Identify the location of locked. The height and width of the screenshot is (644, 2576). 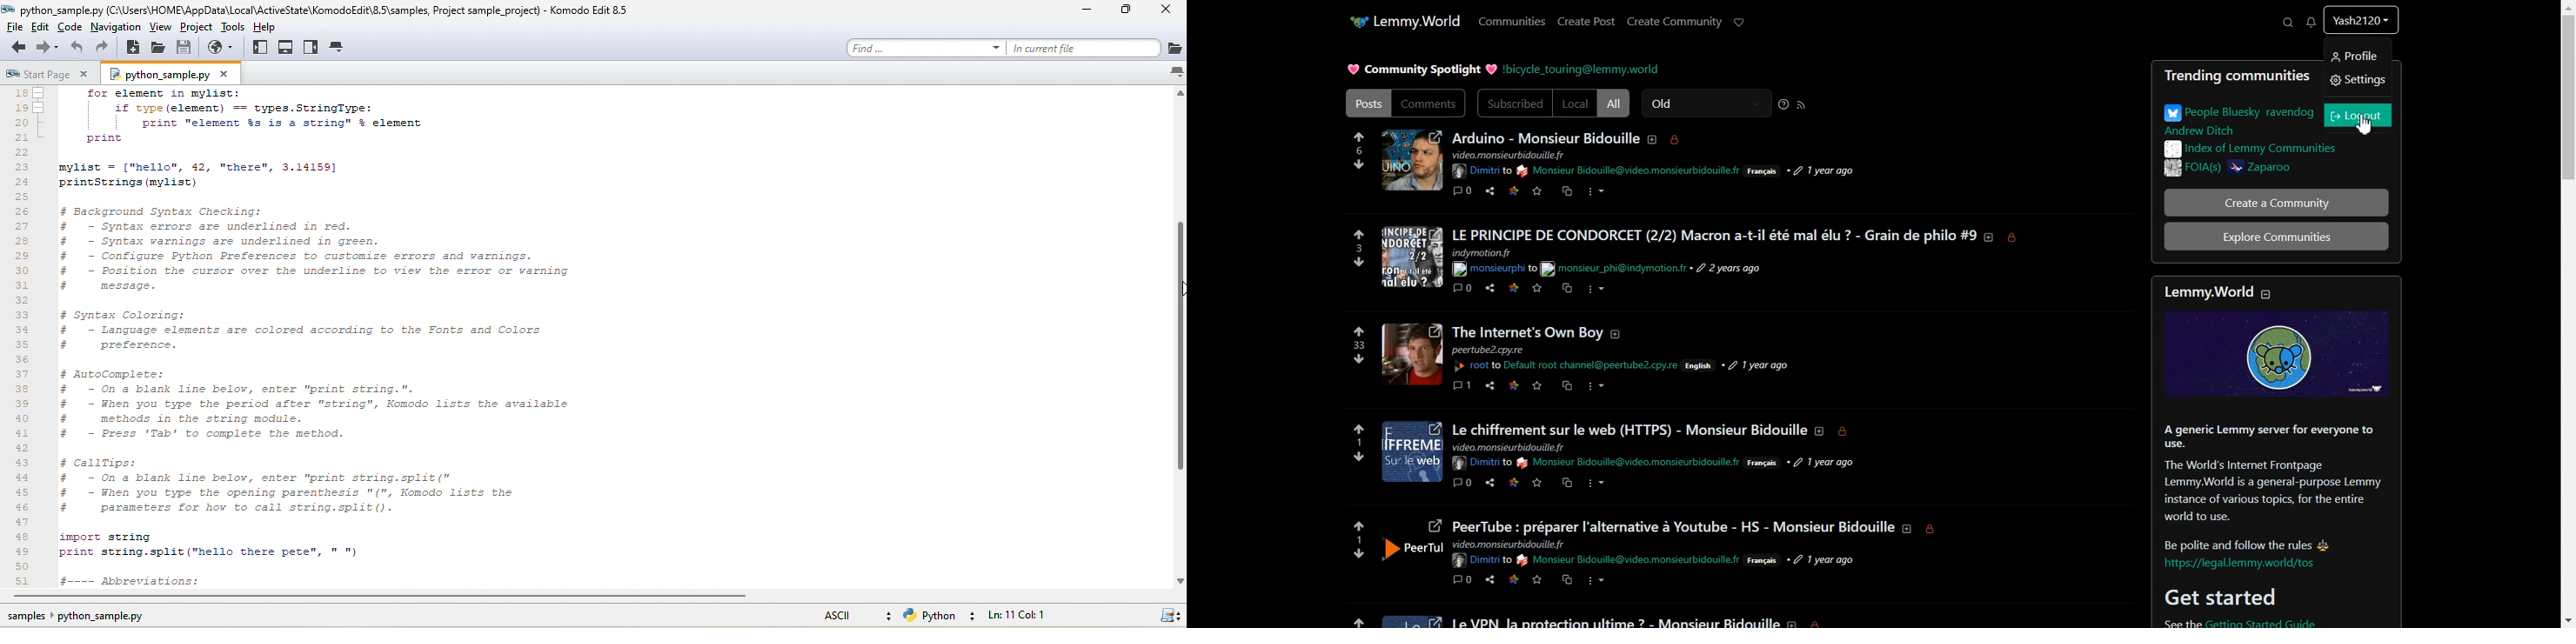
(1935, 530).